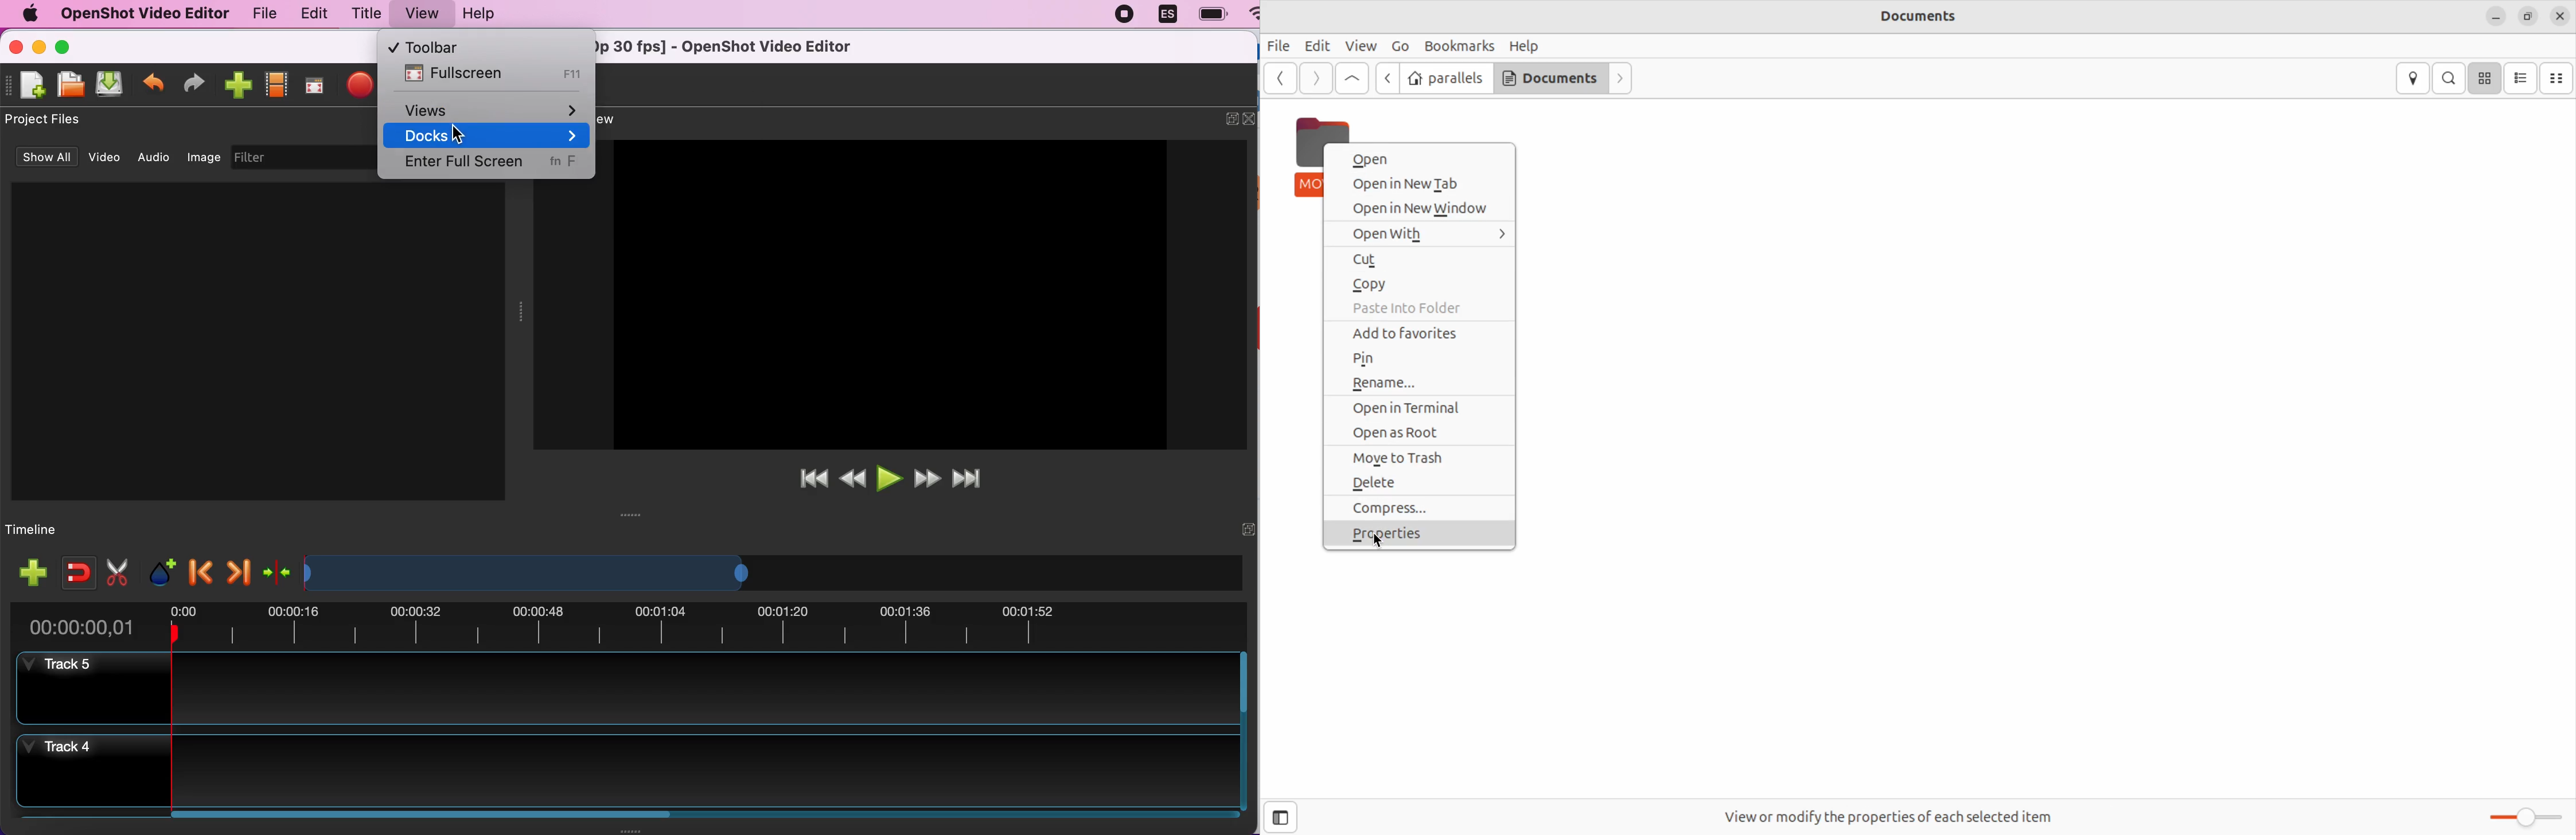  I want to click on show all, so click(49, 158).